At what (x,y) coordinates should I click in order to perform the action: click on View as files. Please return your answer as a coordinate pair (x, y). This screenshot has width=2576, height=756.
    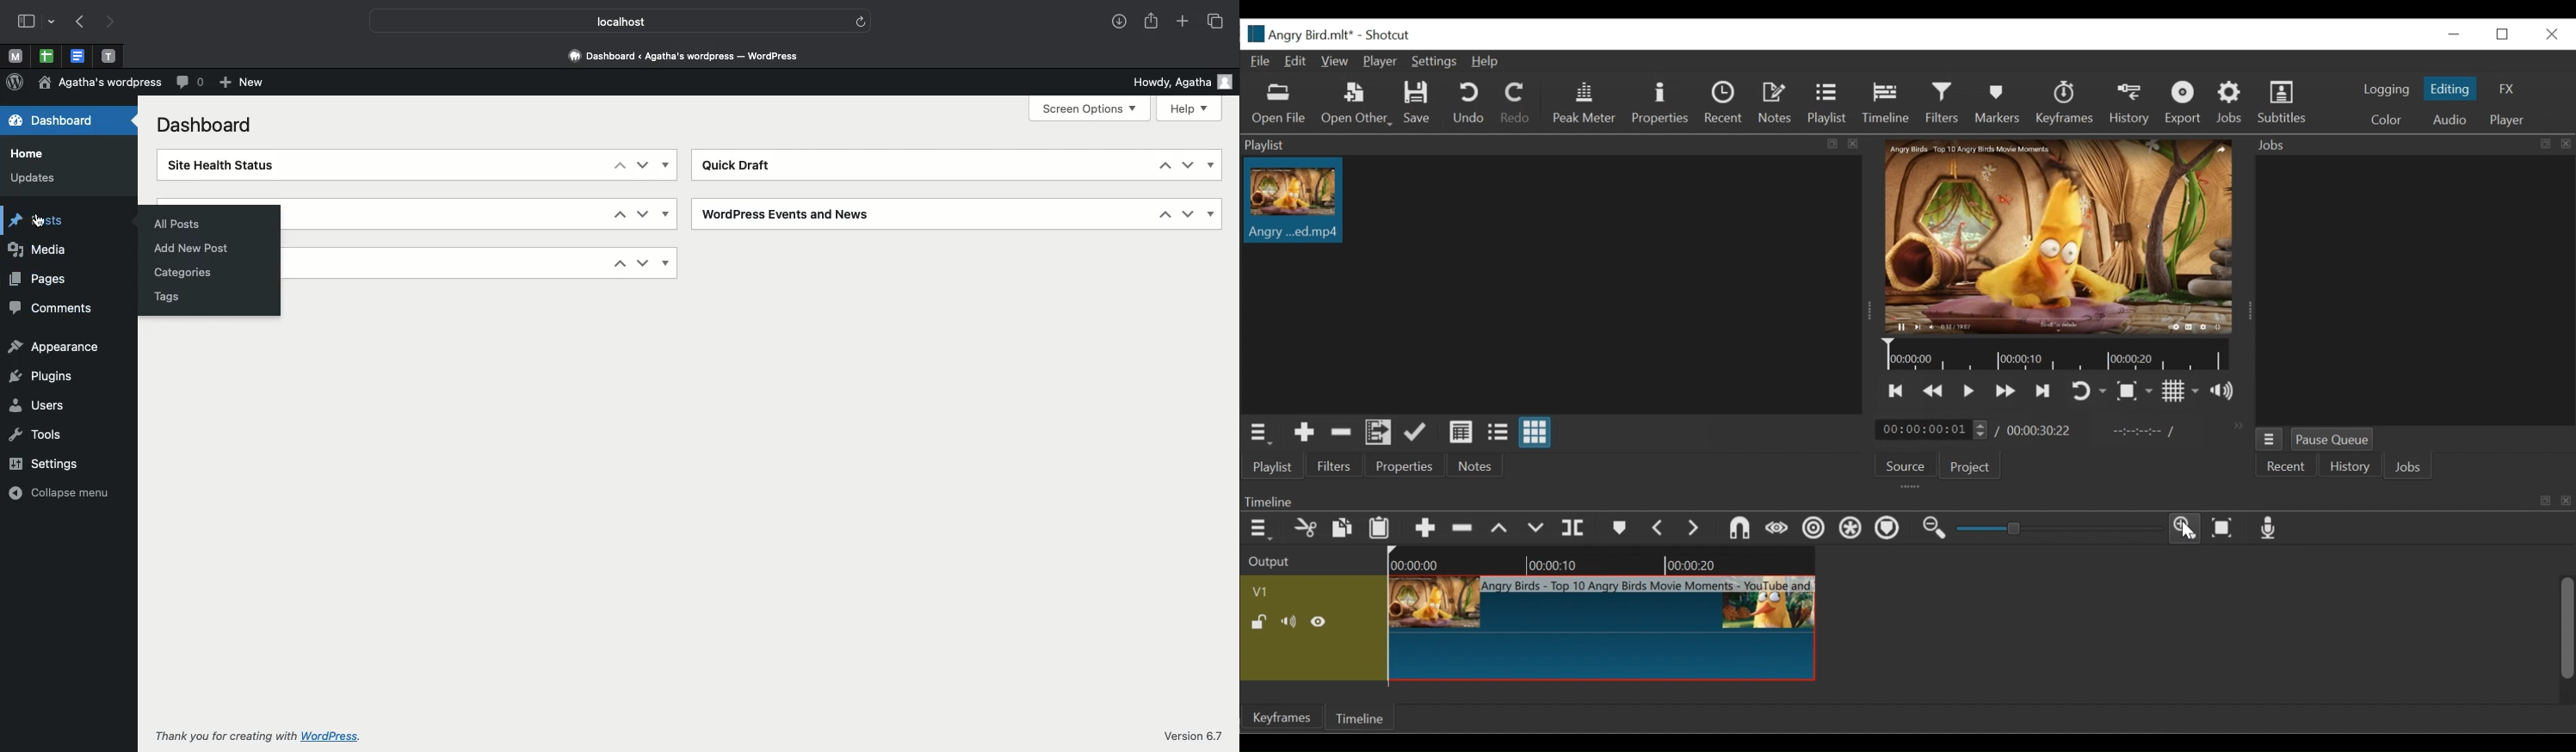
    Looking at the image, I should click on (1500, 433).